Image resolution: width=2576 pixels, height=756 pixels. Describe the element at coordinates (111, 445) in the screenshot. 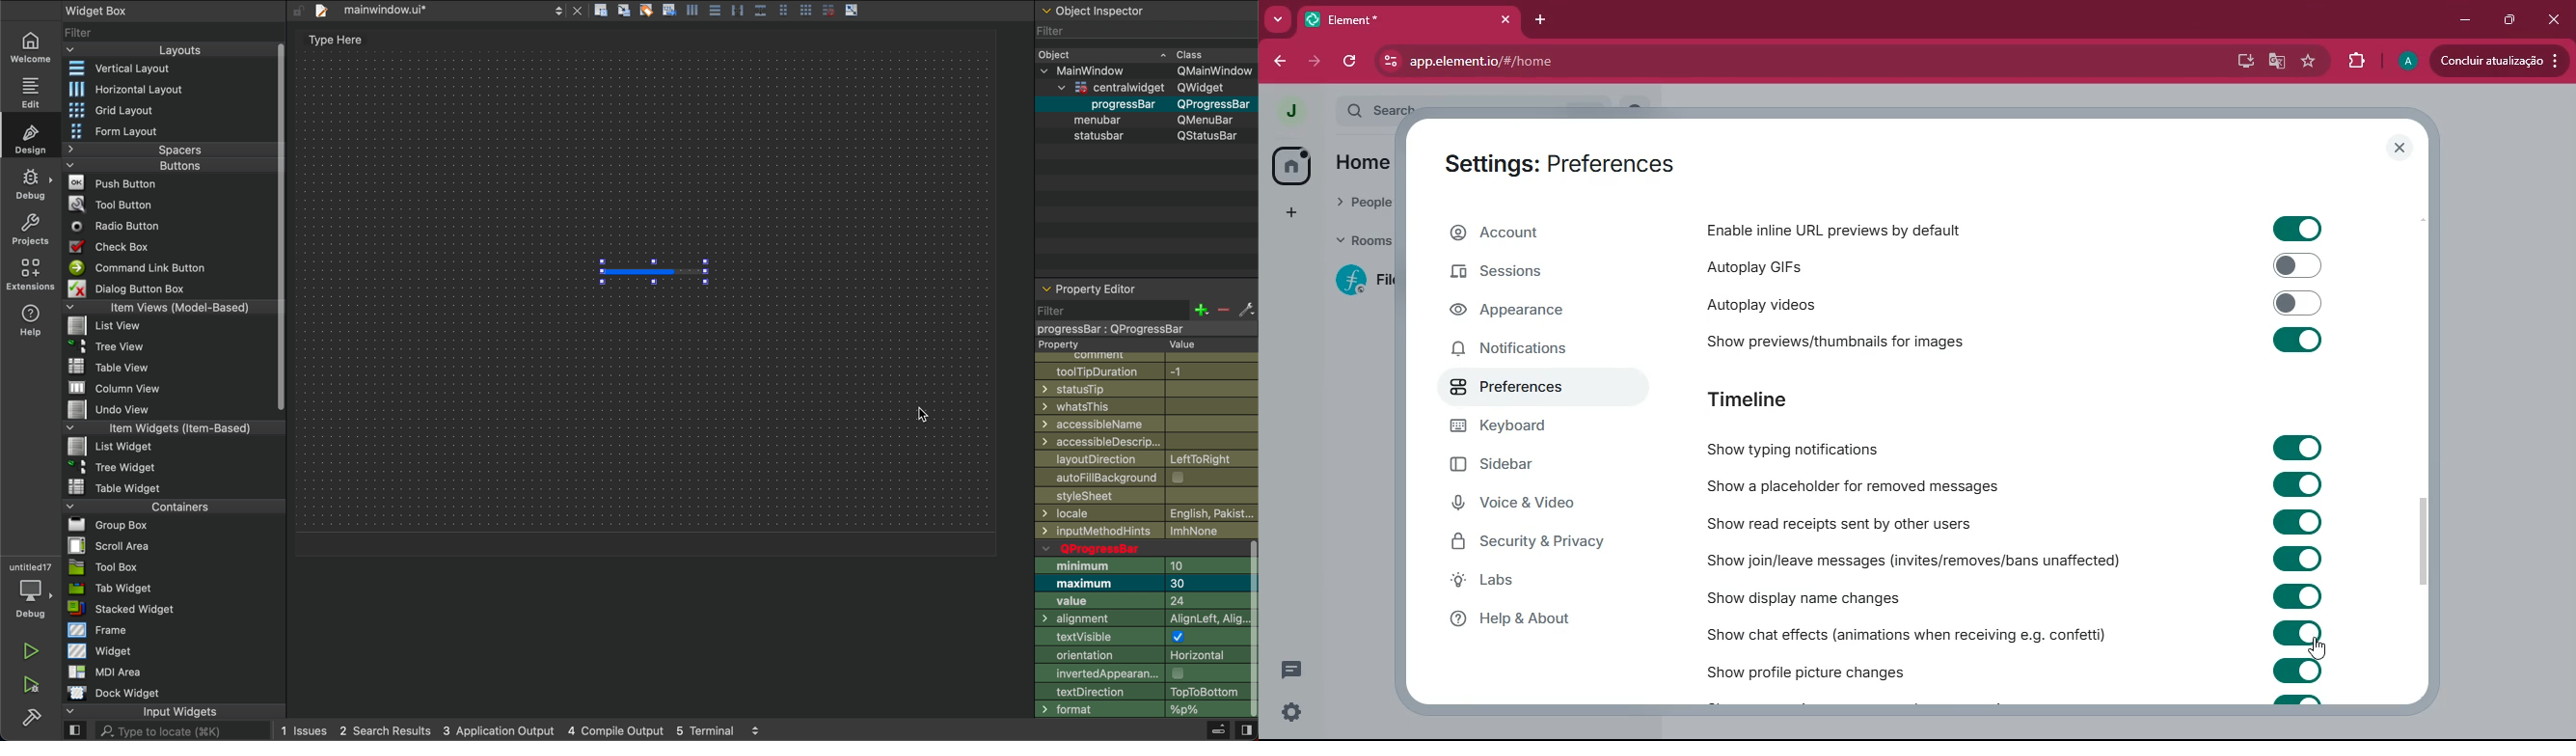

I see `File` at that location.